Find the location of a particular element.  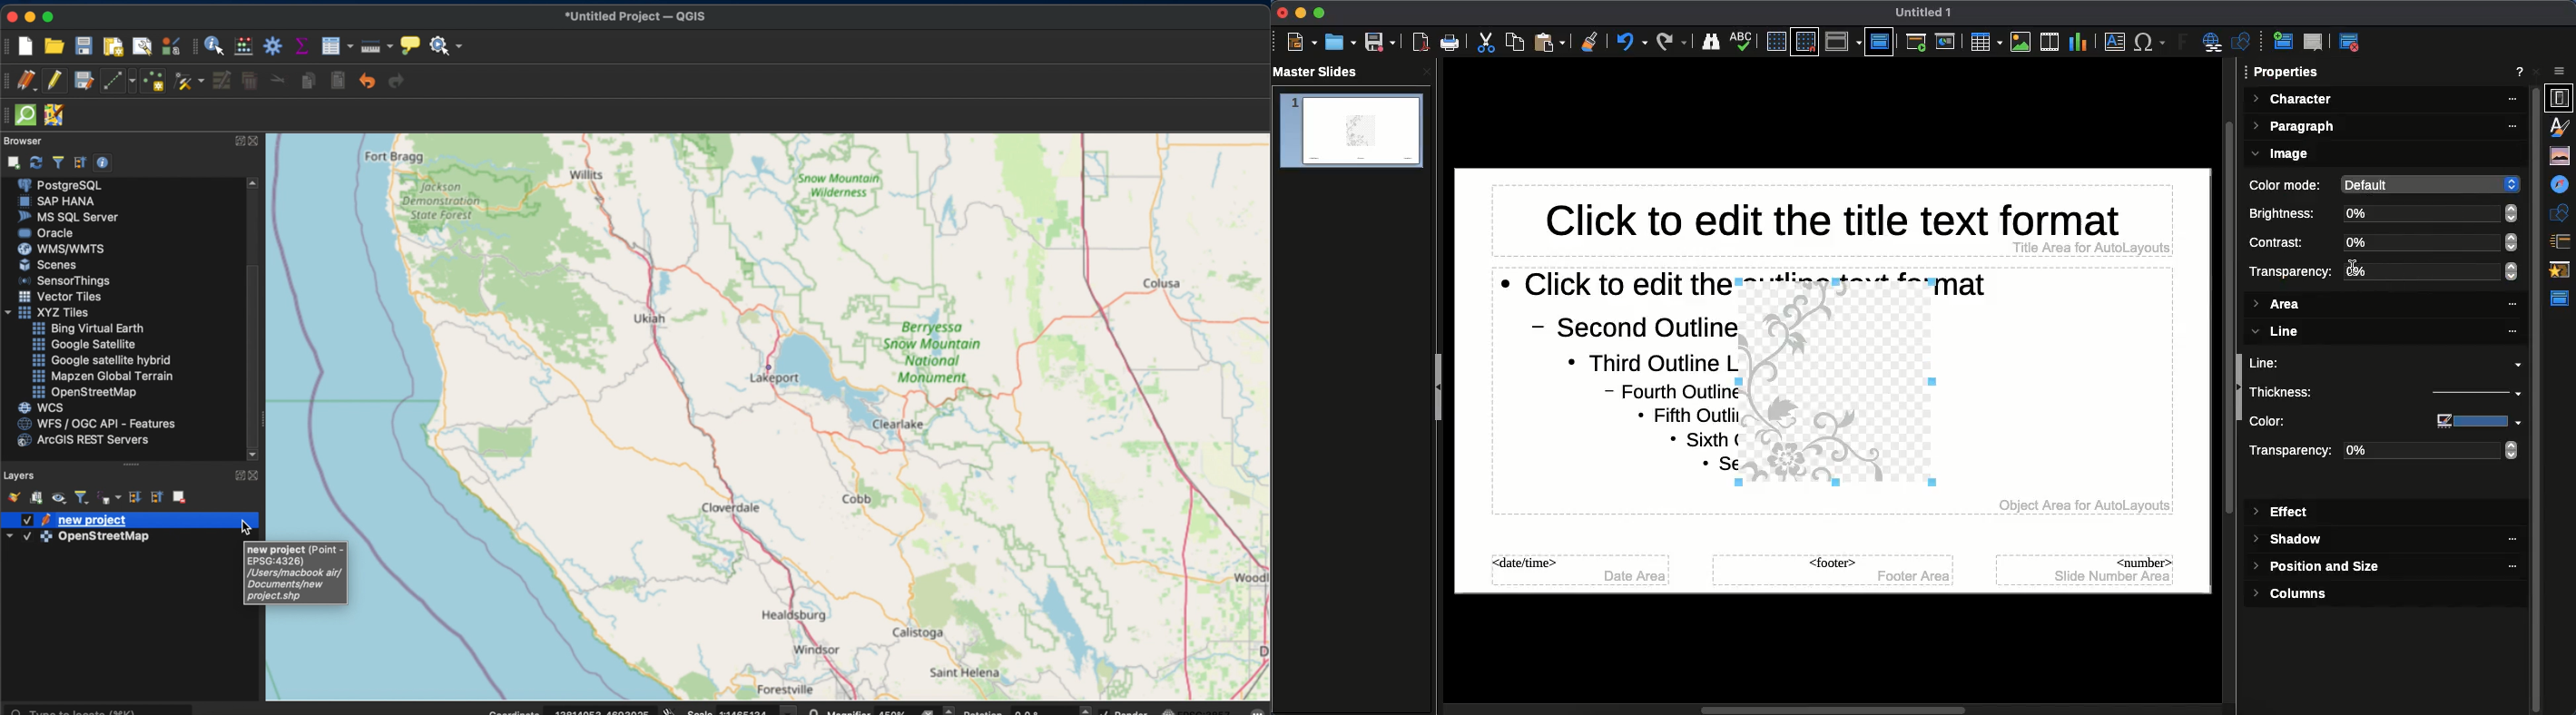

Copy is located at coordinates (1515, 42).